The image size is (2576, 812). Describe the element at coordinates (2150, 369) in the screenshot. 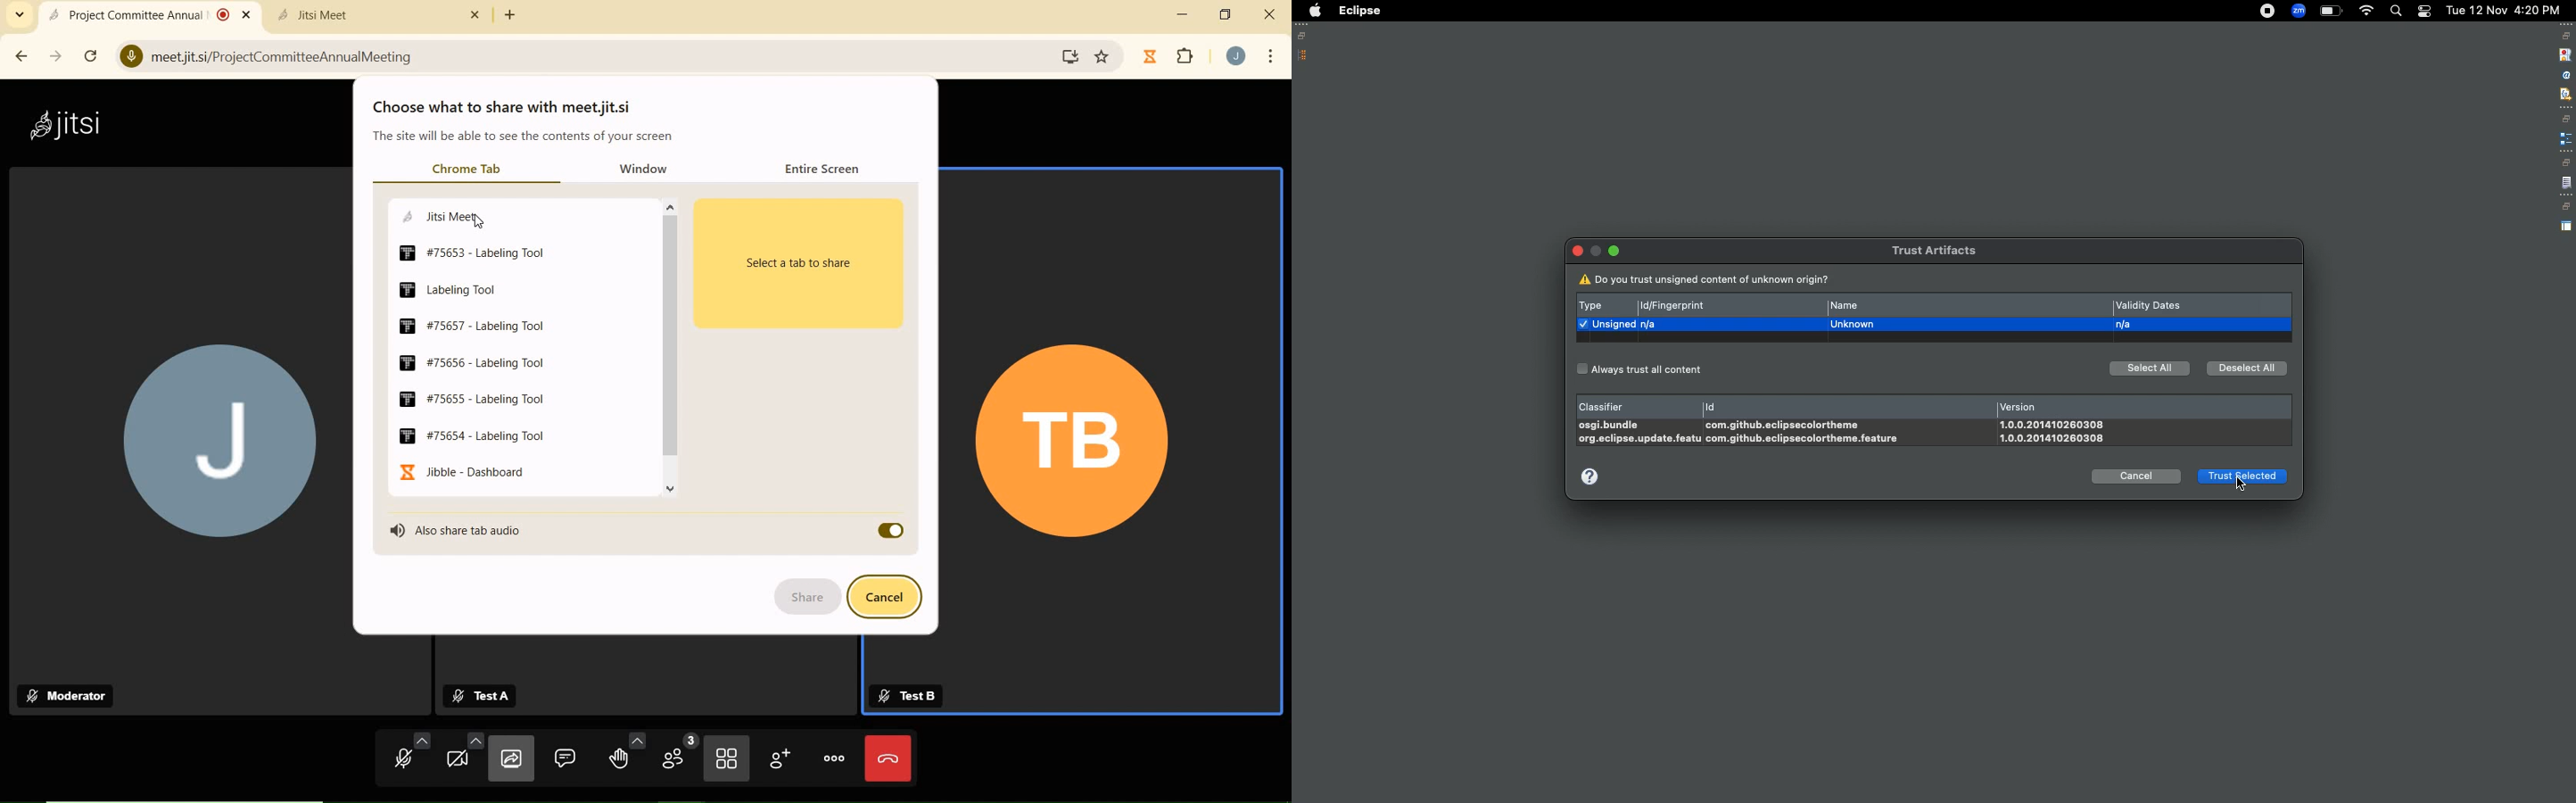

I see `Select all` at that location.